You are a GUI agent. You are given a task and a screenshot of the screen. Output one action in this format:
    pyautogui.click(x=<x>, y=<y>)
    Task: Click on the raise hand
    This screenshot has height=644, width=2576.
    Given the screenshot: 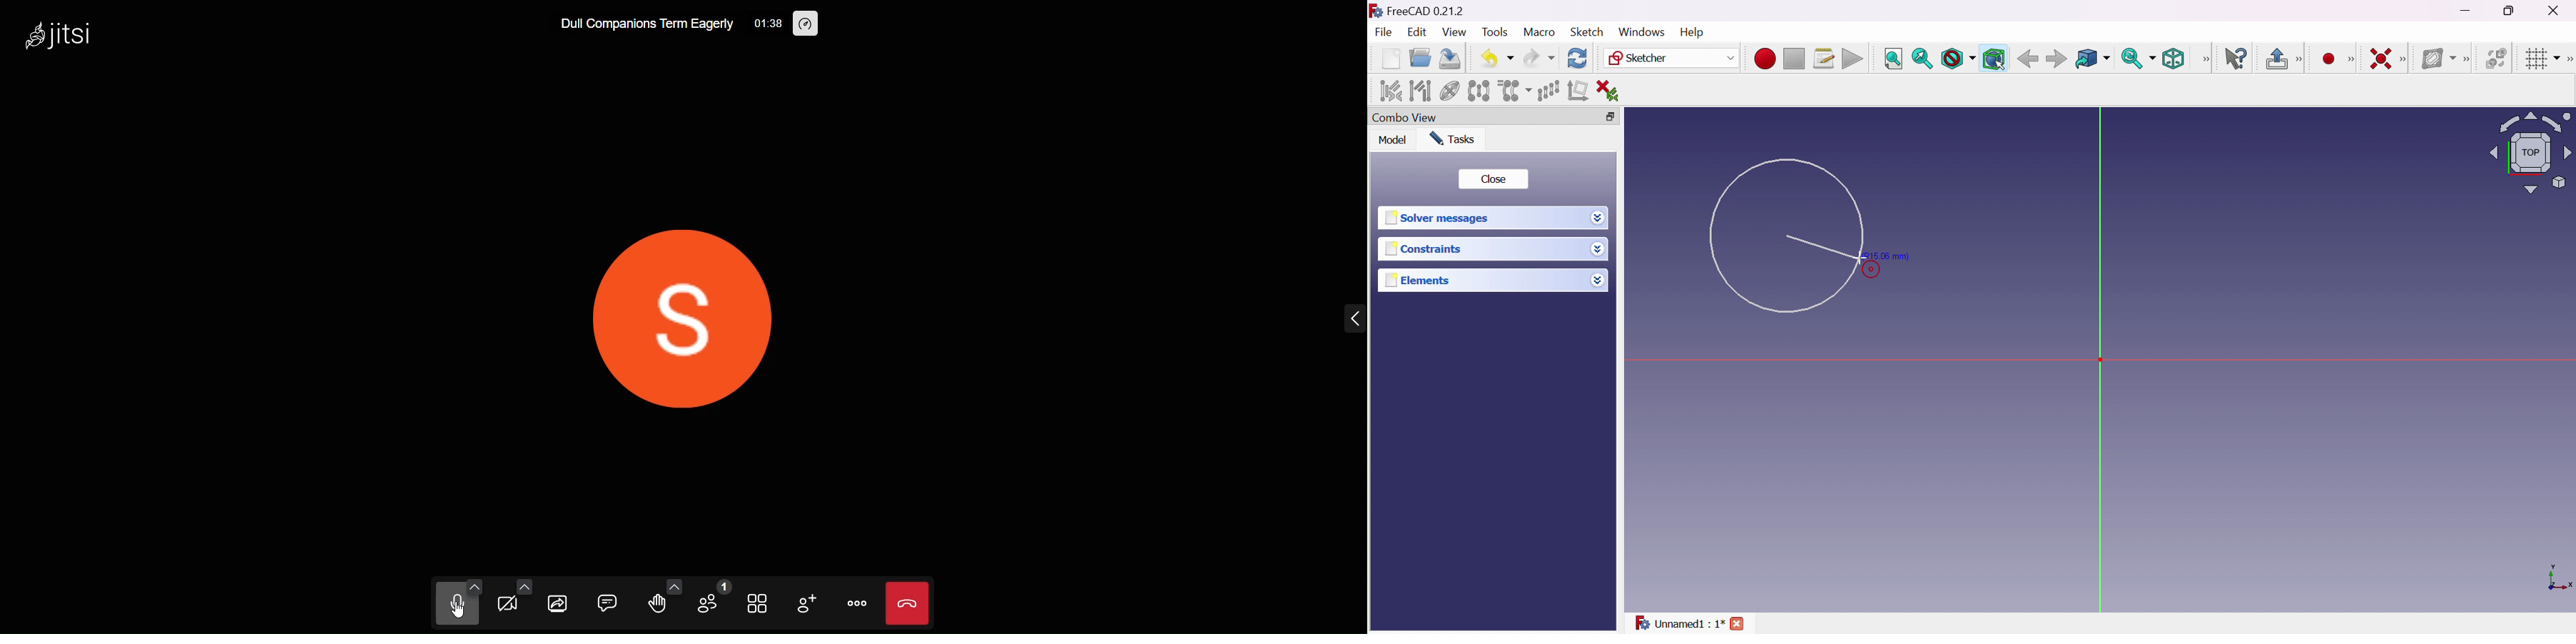 What is the action you would take?
    pyautogui.click(x=656, y=606)
    